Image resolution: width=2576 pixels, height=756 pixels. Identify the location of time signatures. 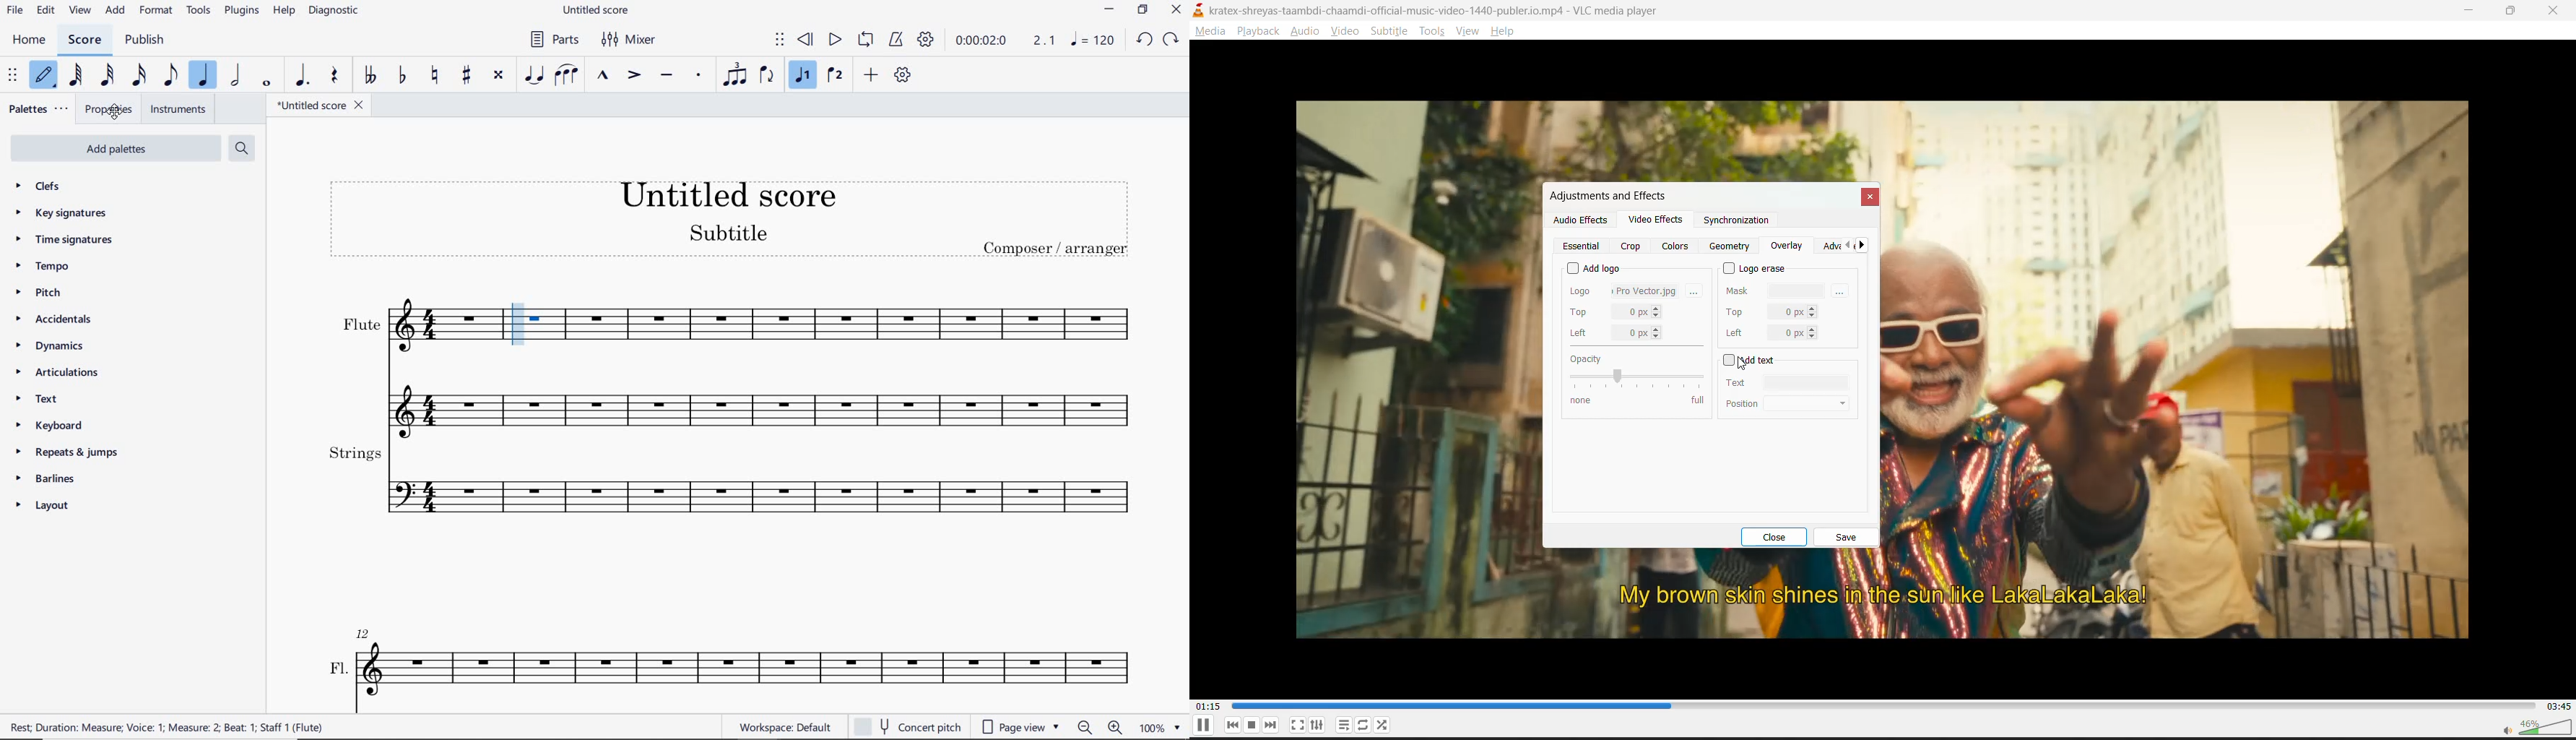
(62, 240).